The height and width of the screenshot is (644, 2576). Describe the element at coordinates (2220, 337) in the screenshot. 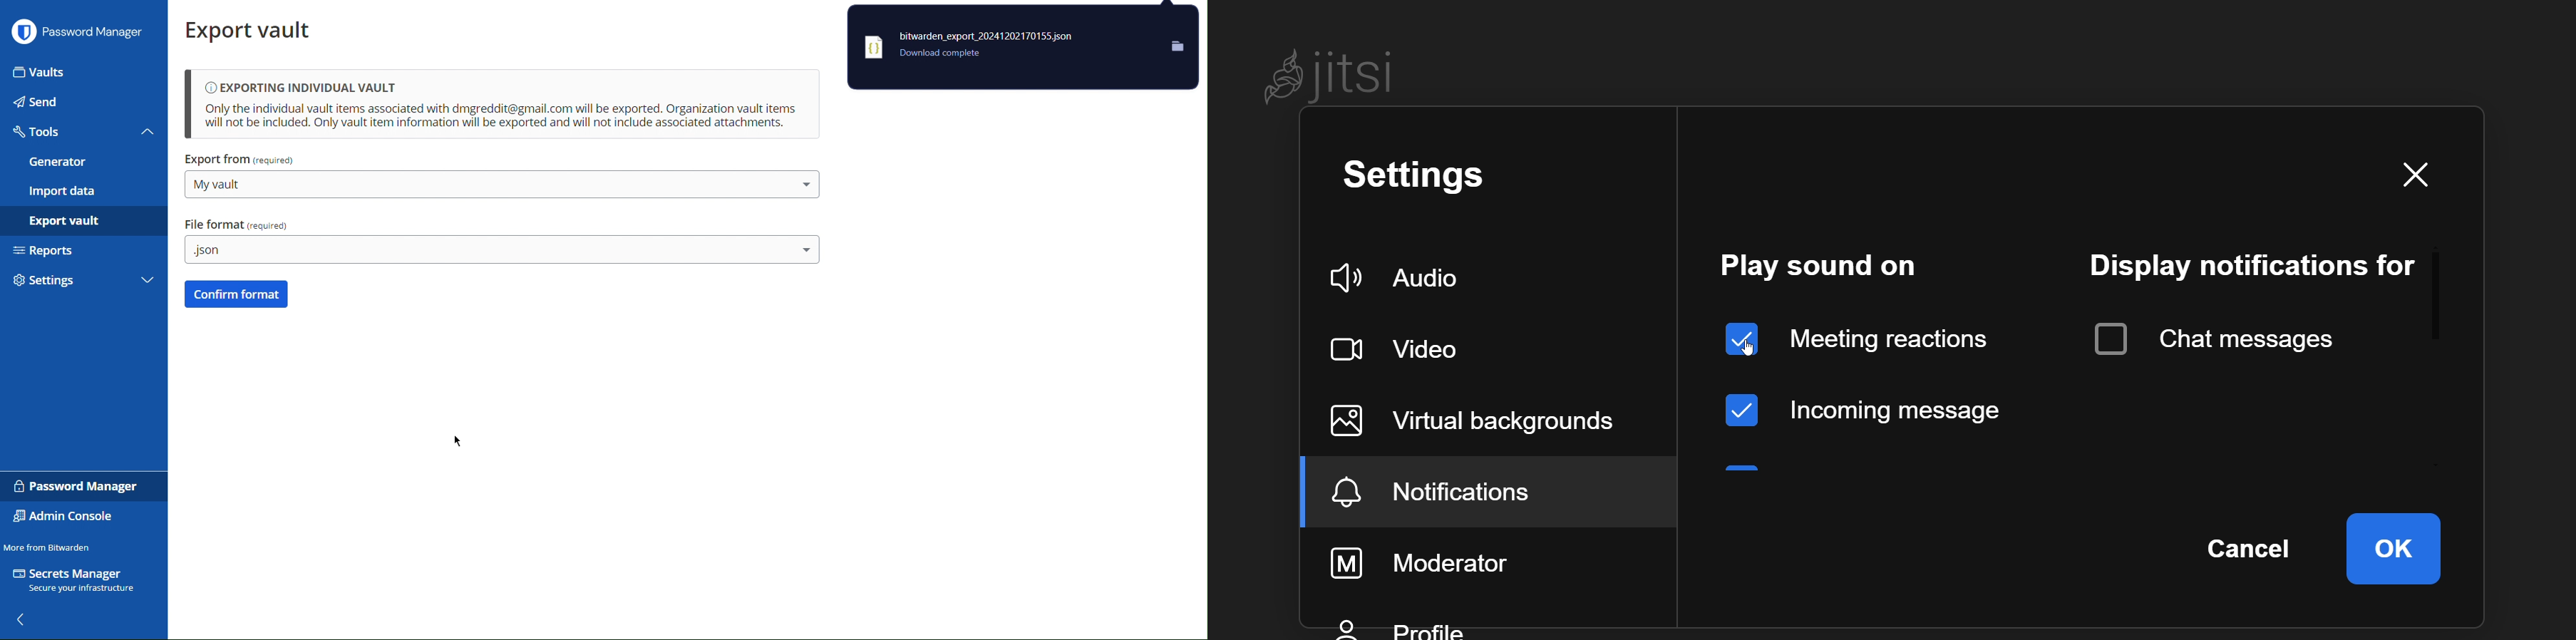

I see `chat messages` at that location.